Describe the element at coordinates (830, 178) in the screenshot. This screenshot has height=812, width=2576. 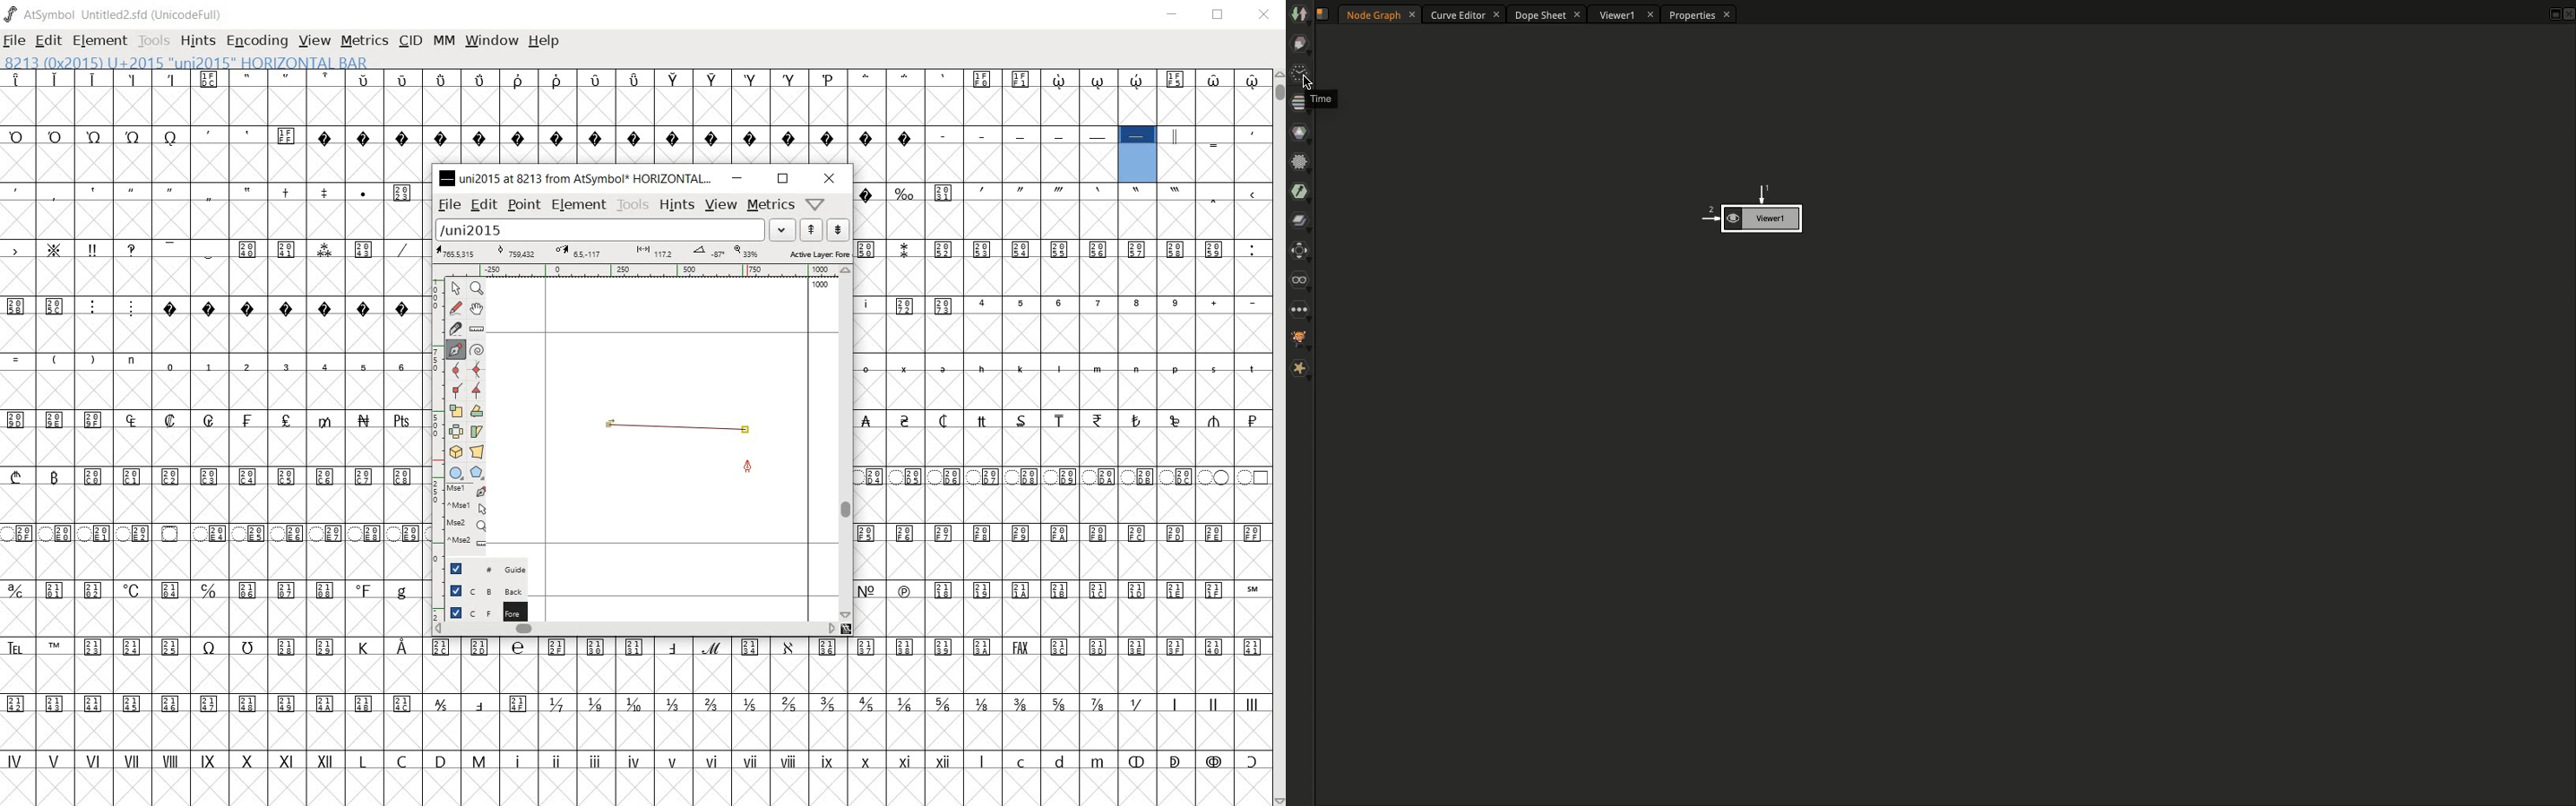
I see `close` at that location.